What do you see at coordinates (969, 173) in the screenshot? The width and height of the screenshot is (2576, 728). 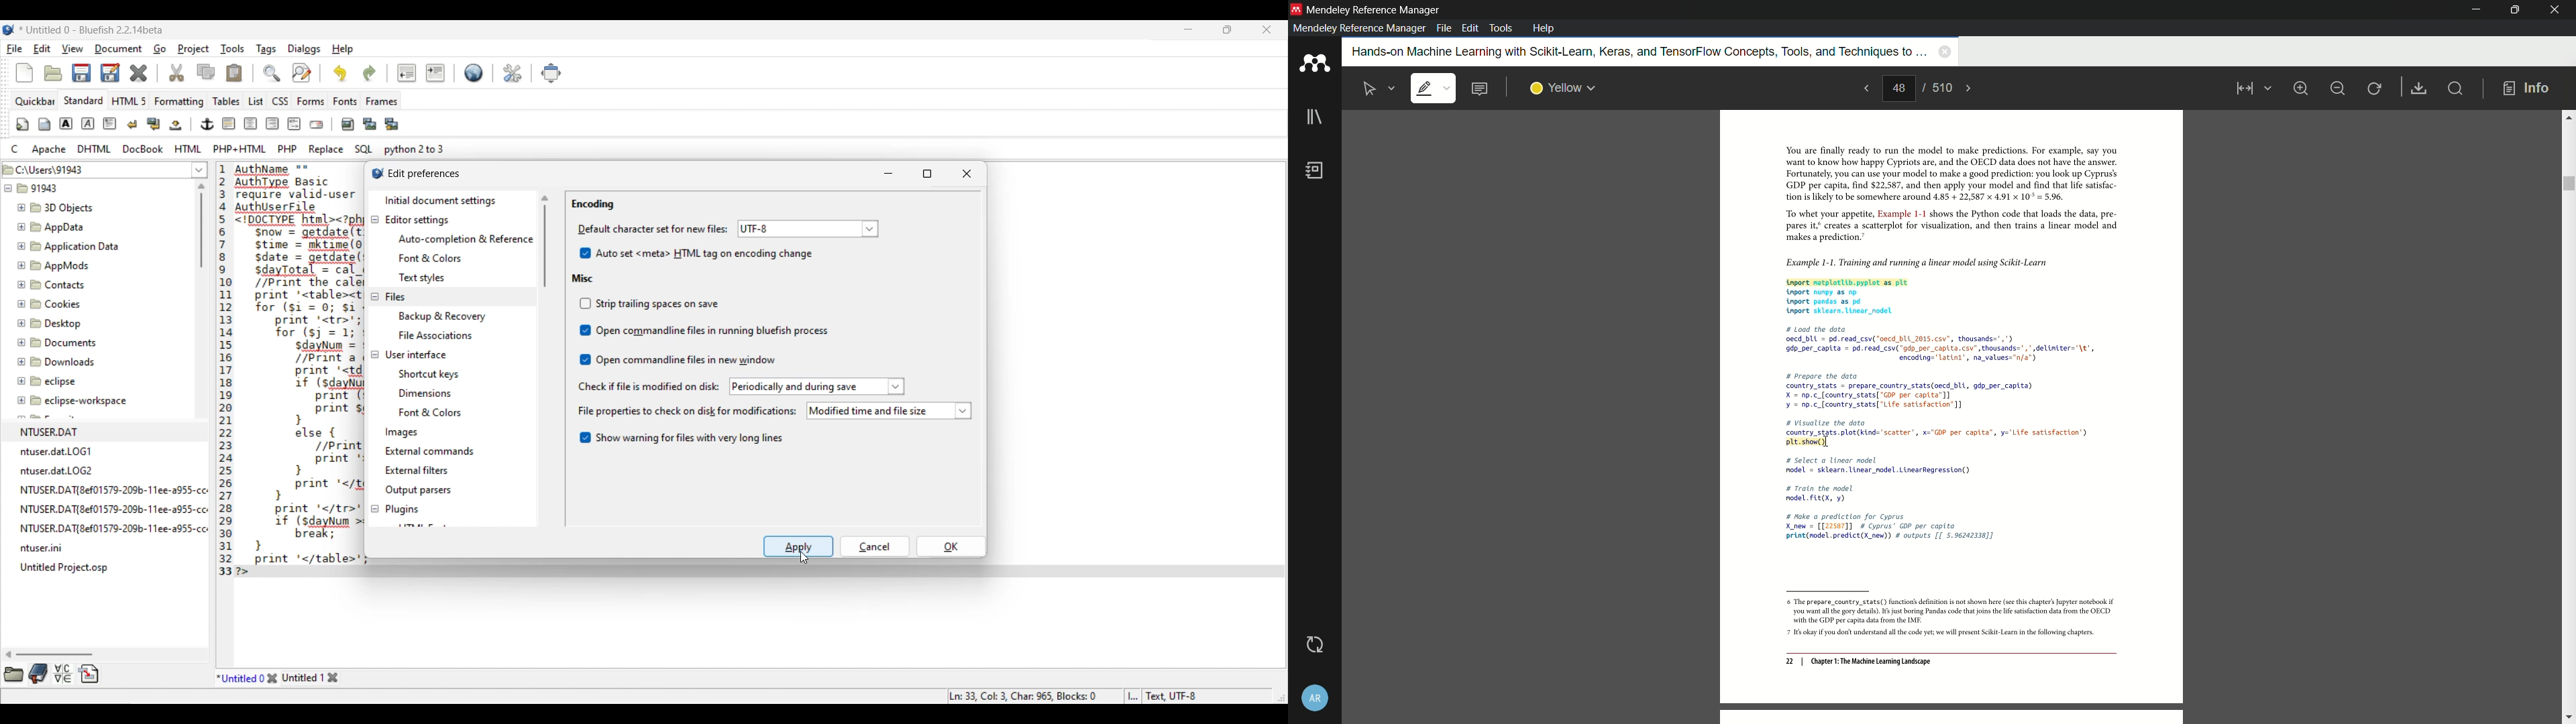 I see `Close` at bounding box center [969, 173].